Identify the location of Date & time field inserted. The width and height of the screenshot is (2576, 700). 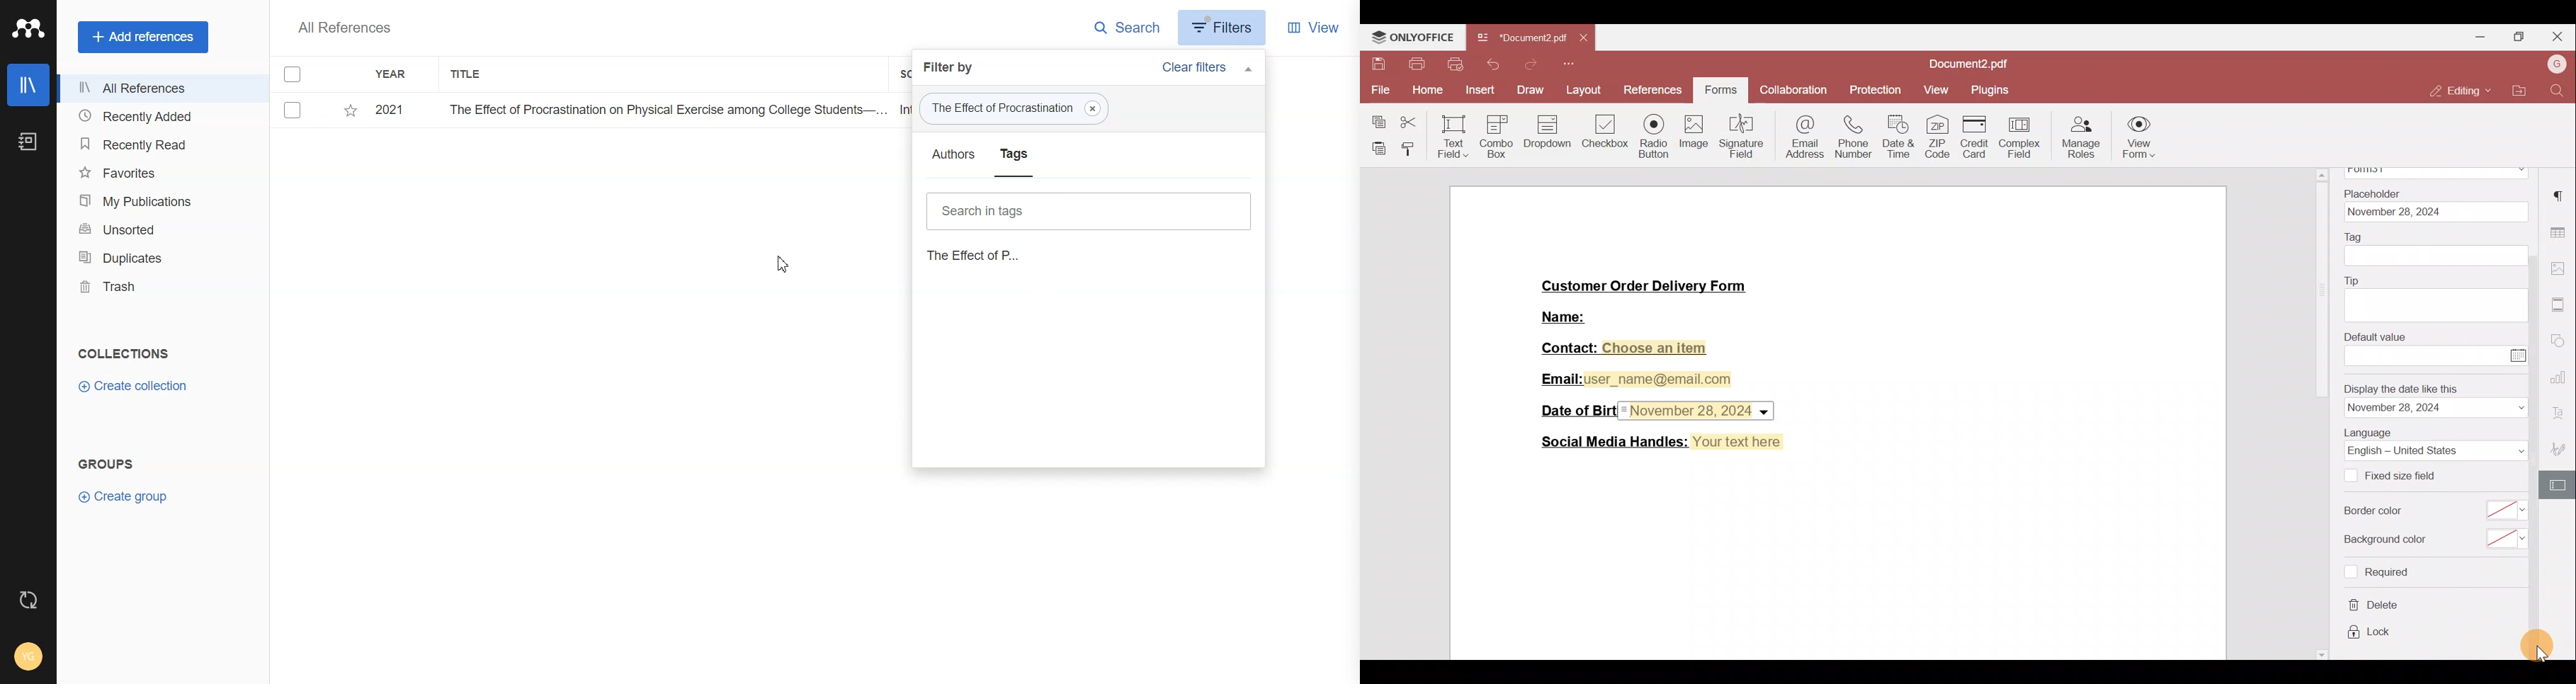
(1699, 411).